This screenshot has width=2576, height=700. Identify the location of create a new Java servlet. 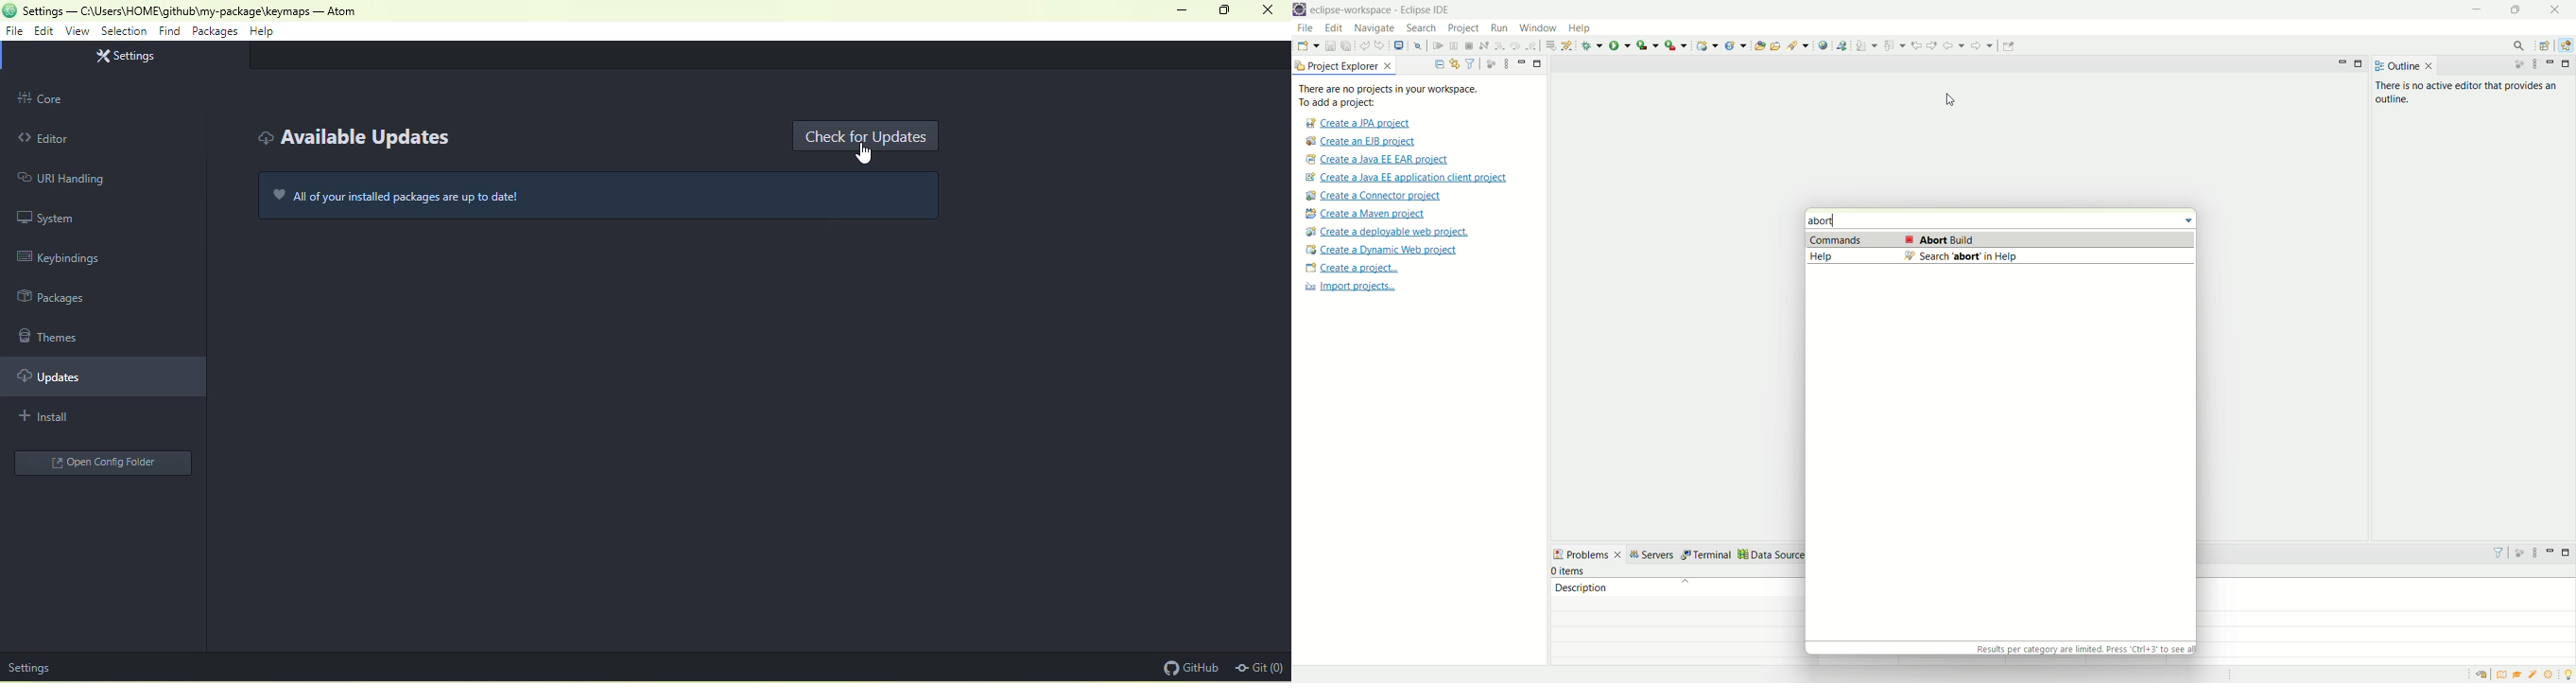
(1736, 47).